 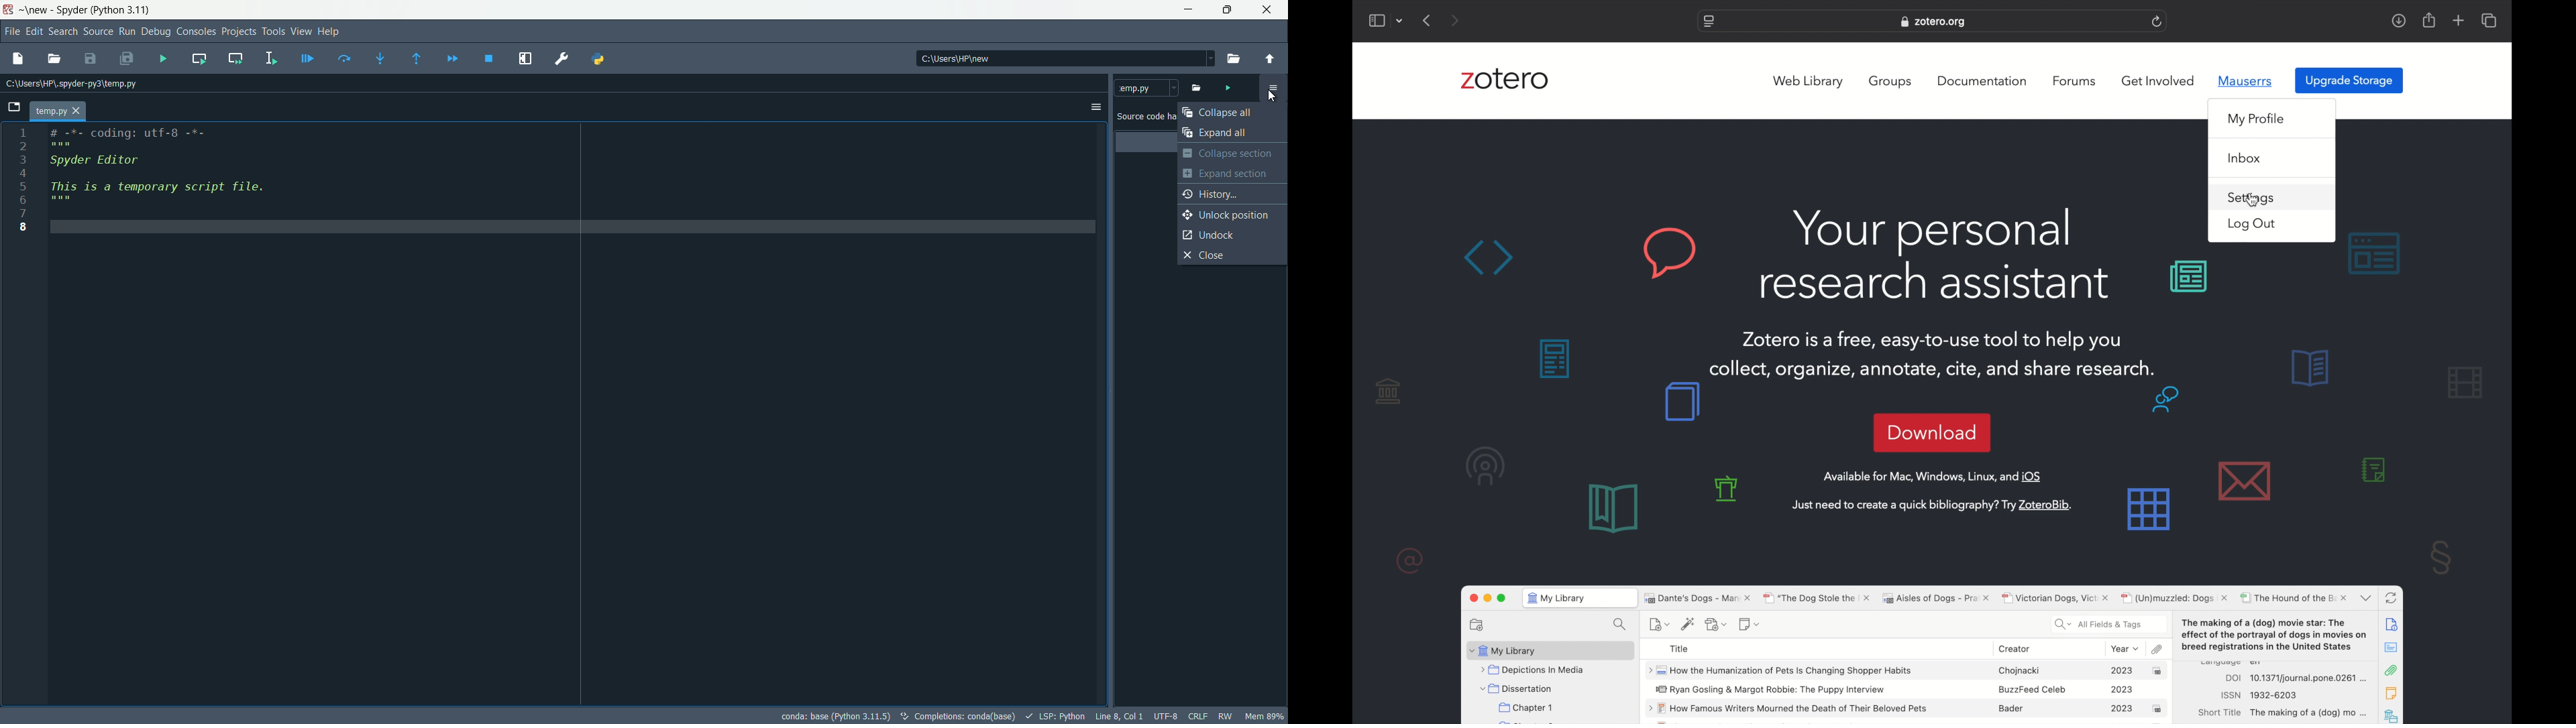 What do you see at coordinates (598, 59) in the screenshot?
I see `python path manager` at bounding box center [598, 59].